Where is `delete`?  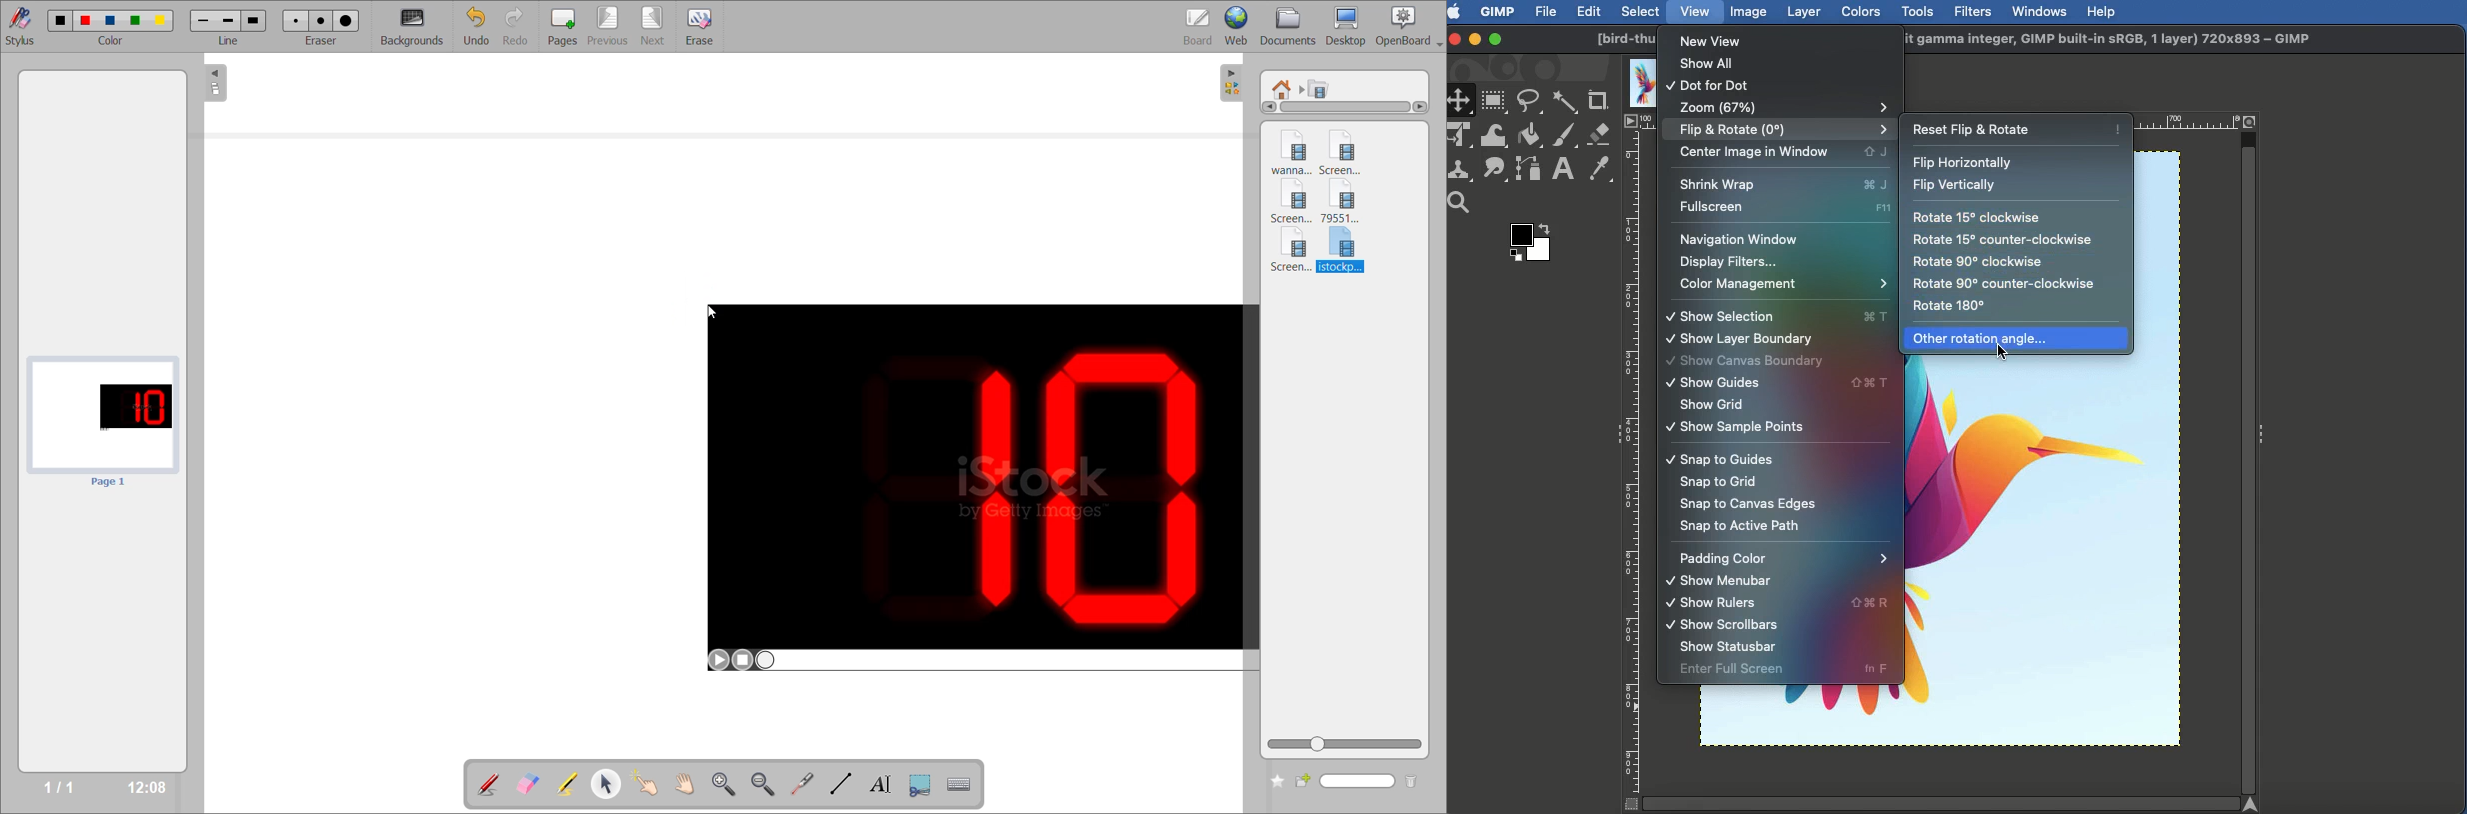 delete is located at coordinates (1411, 782).